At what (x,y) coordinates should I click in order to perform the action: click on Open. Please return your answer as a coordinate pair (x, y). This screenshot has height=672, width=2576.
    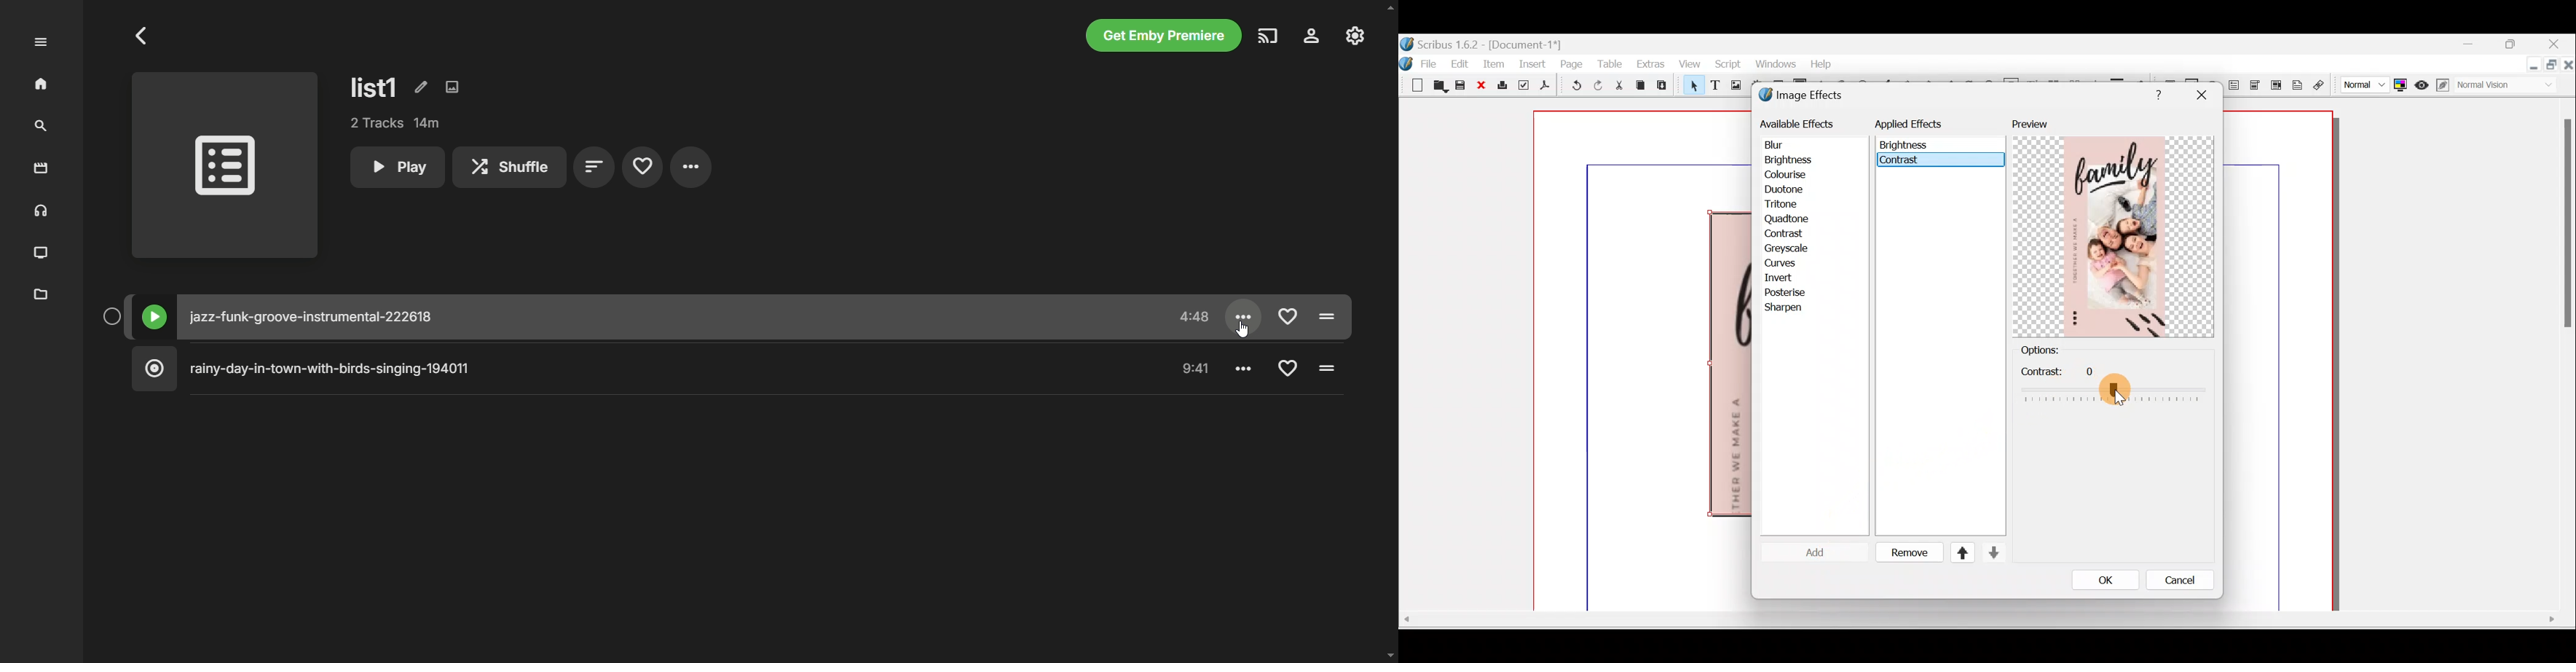
    Looking at the image, I should click on (1438, 87).